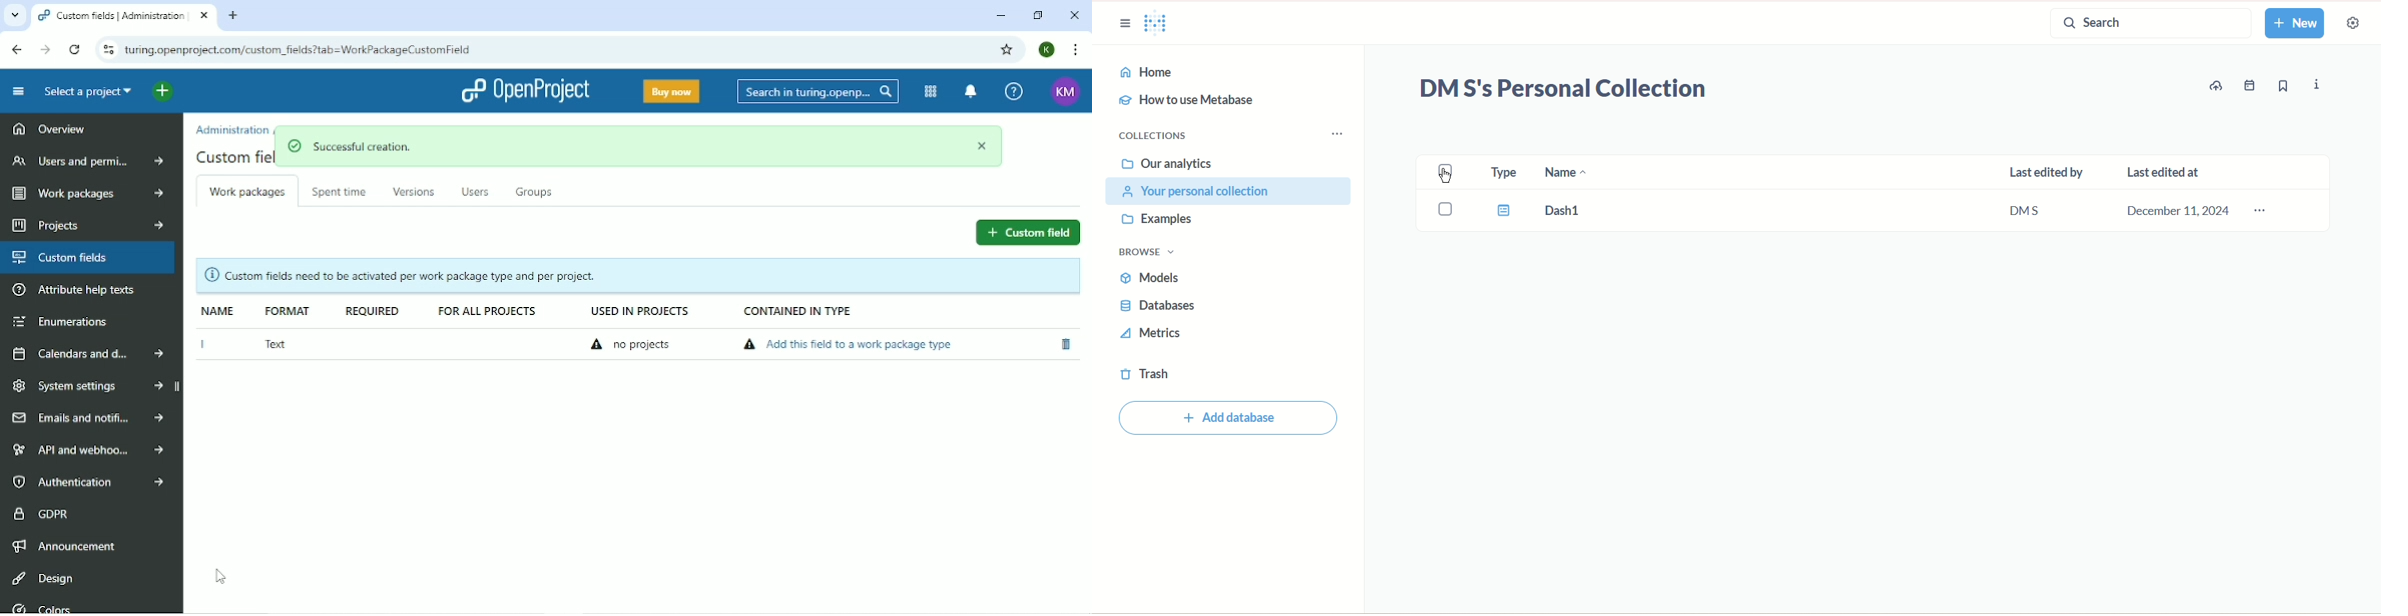 The height and width of the screenshot is (616, 2408). I want to click on your personal collection, so click(1228, 191).